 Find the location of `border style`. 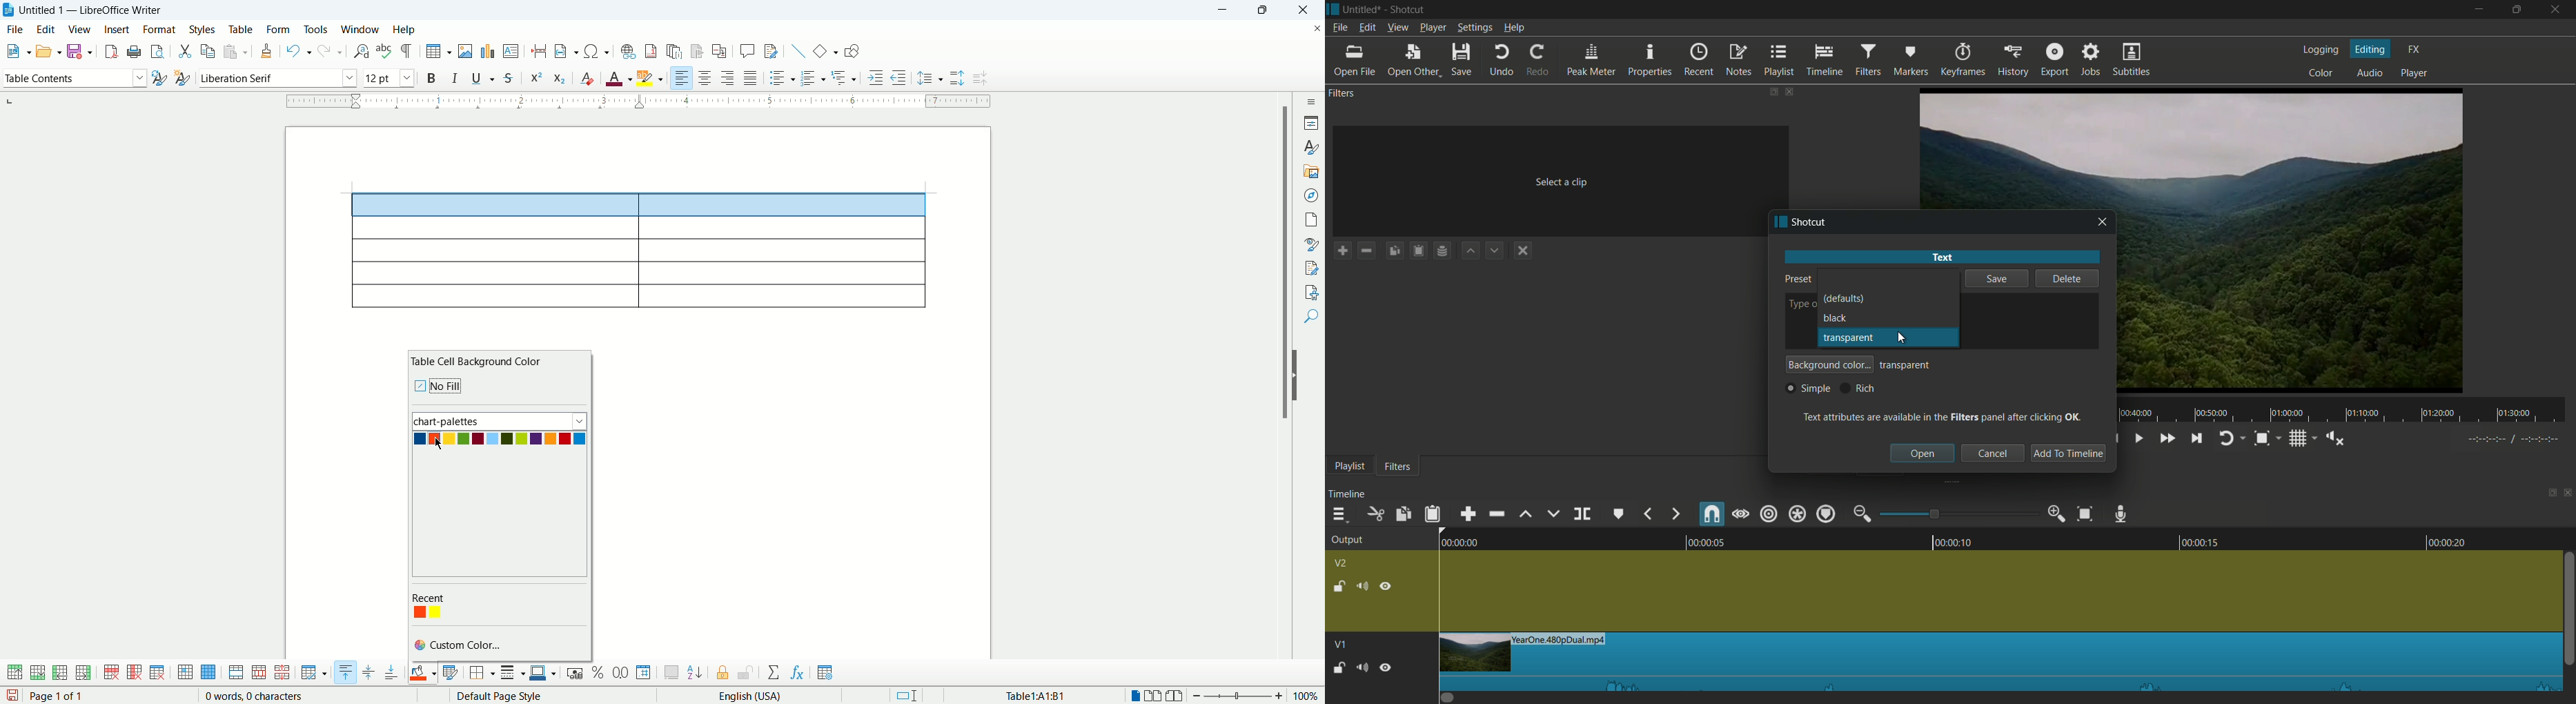

border style is located at coordinates (512, 674).